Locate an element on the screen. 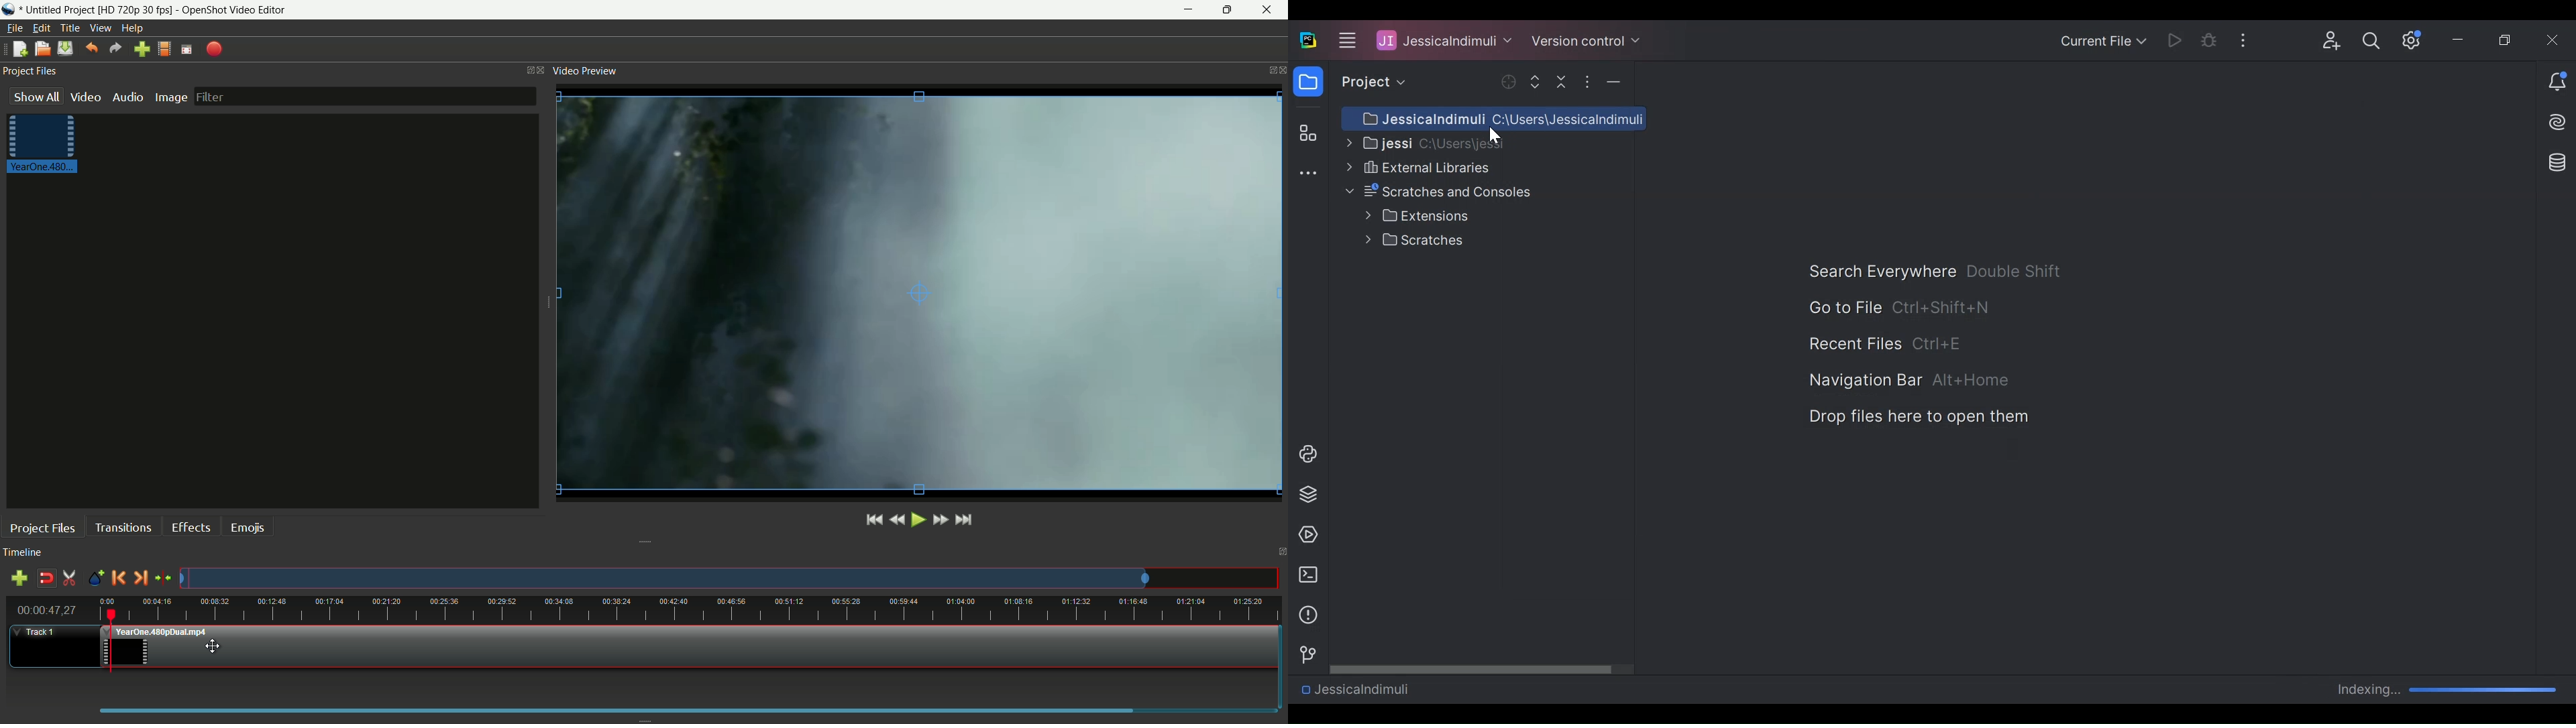 This screenshot has height=728, width=2576. Horizontal Scroll bar is located at coordinates (1482, 668).